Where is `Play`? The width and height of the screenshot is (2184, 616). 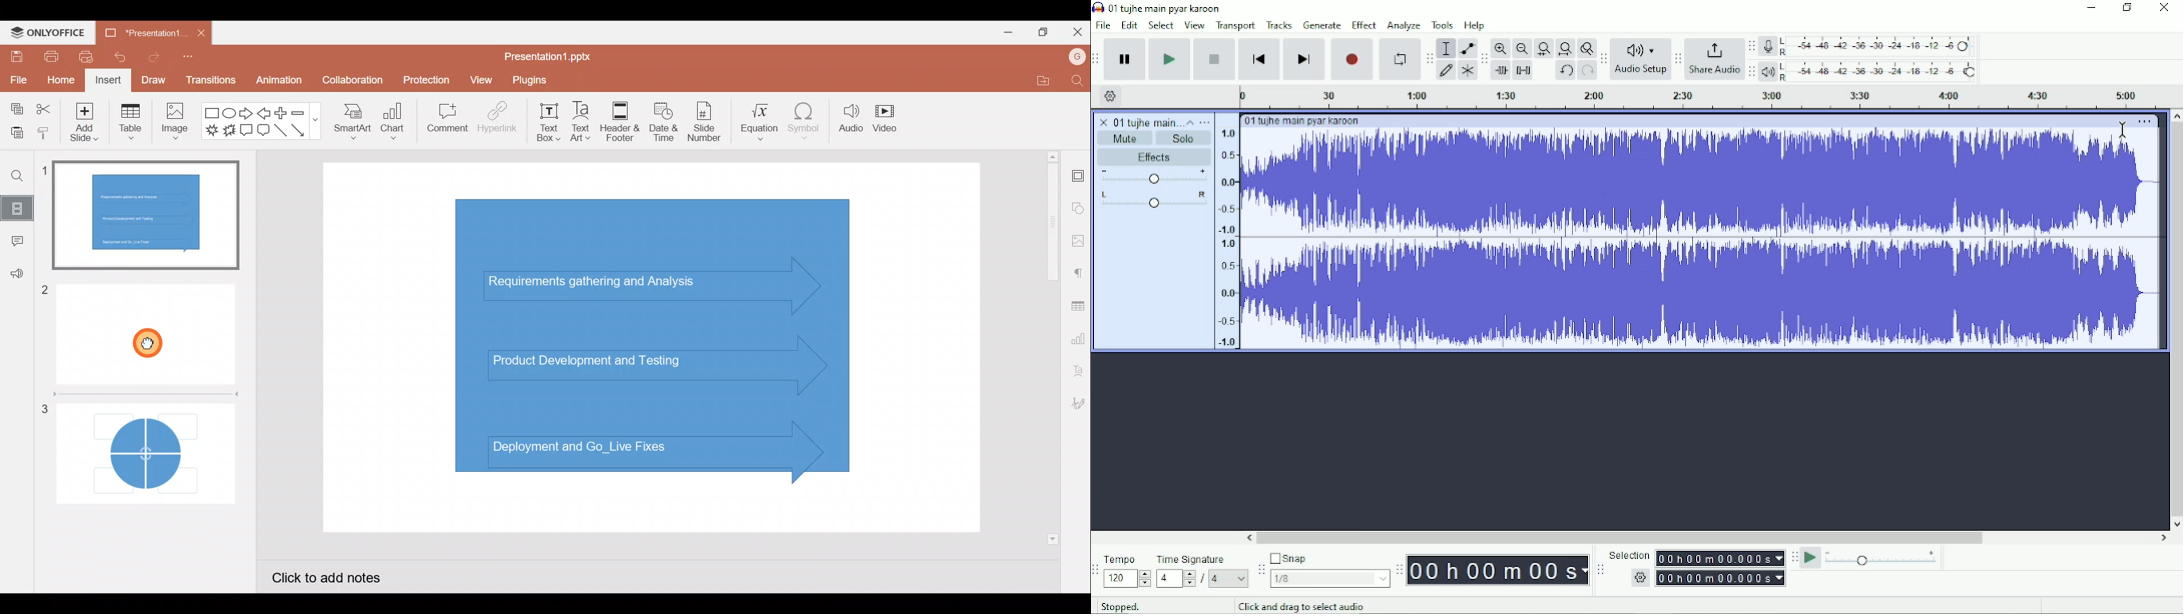
Play is located at coordinates (1169, 59).